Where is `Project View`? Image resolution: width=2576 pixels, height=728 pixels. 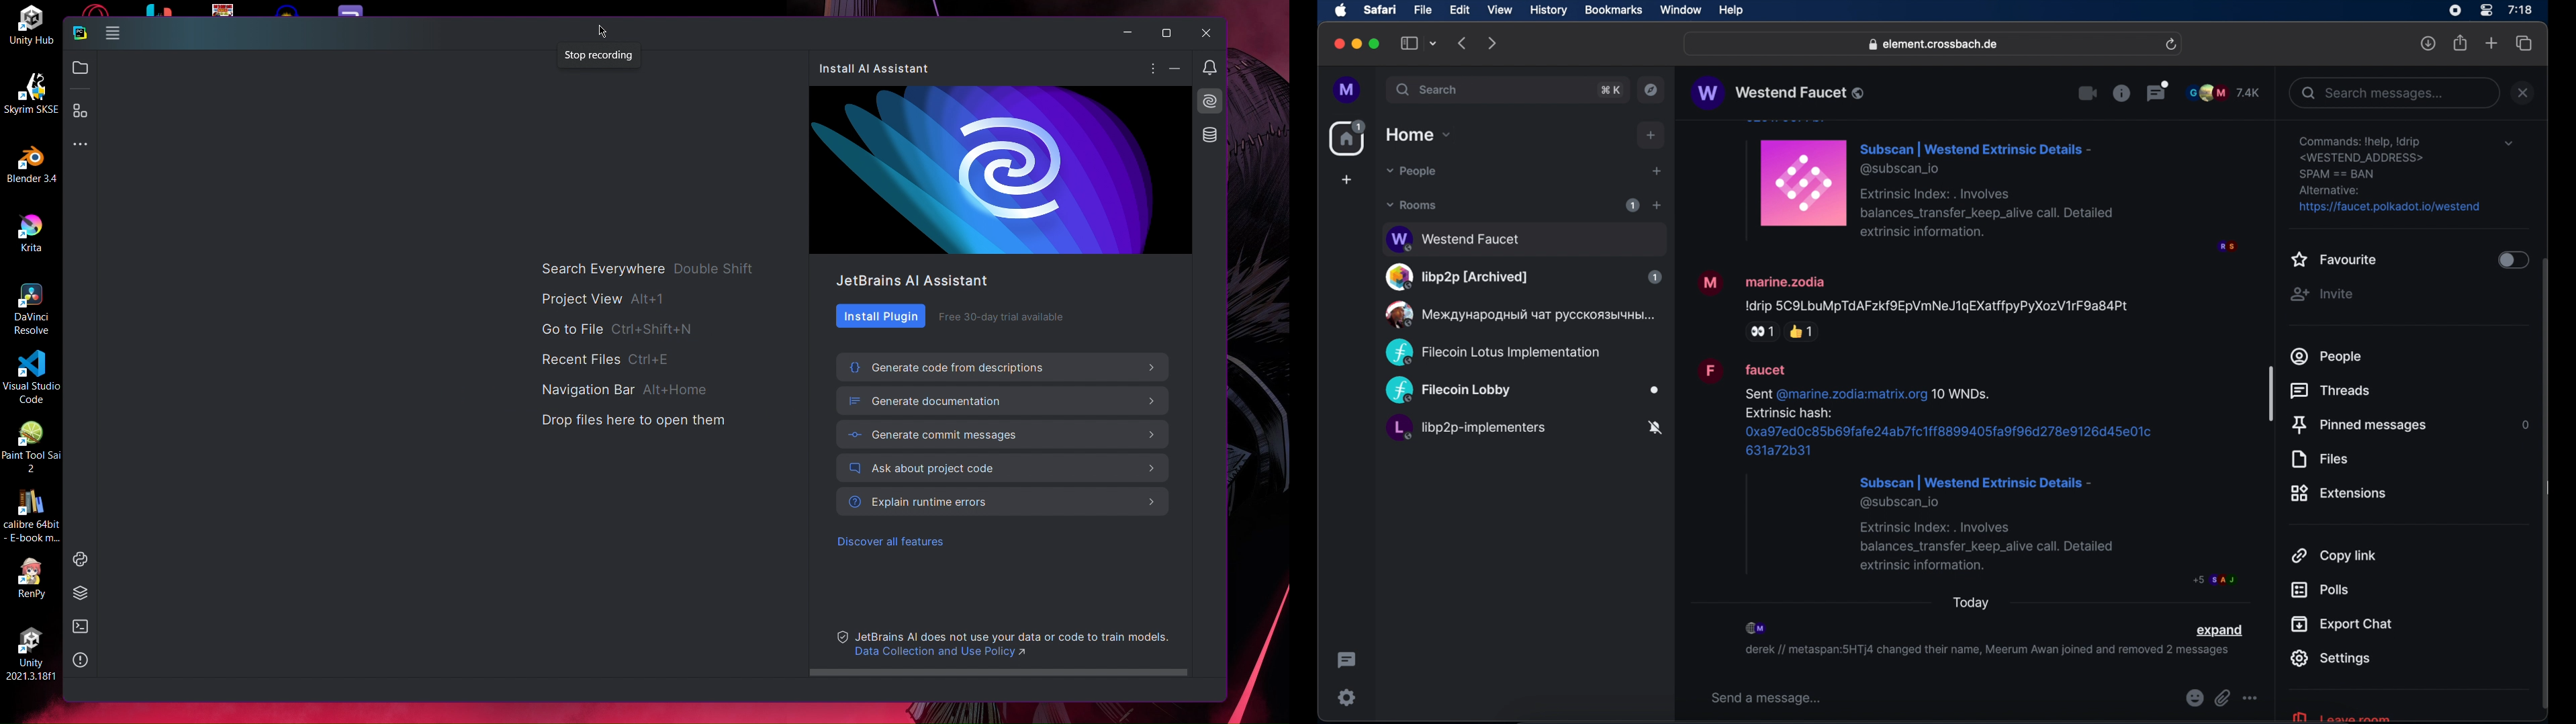 Project View is located at coordinates (607, 300).